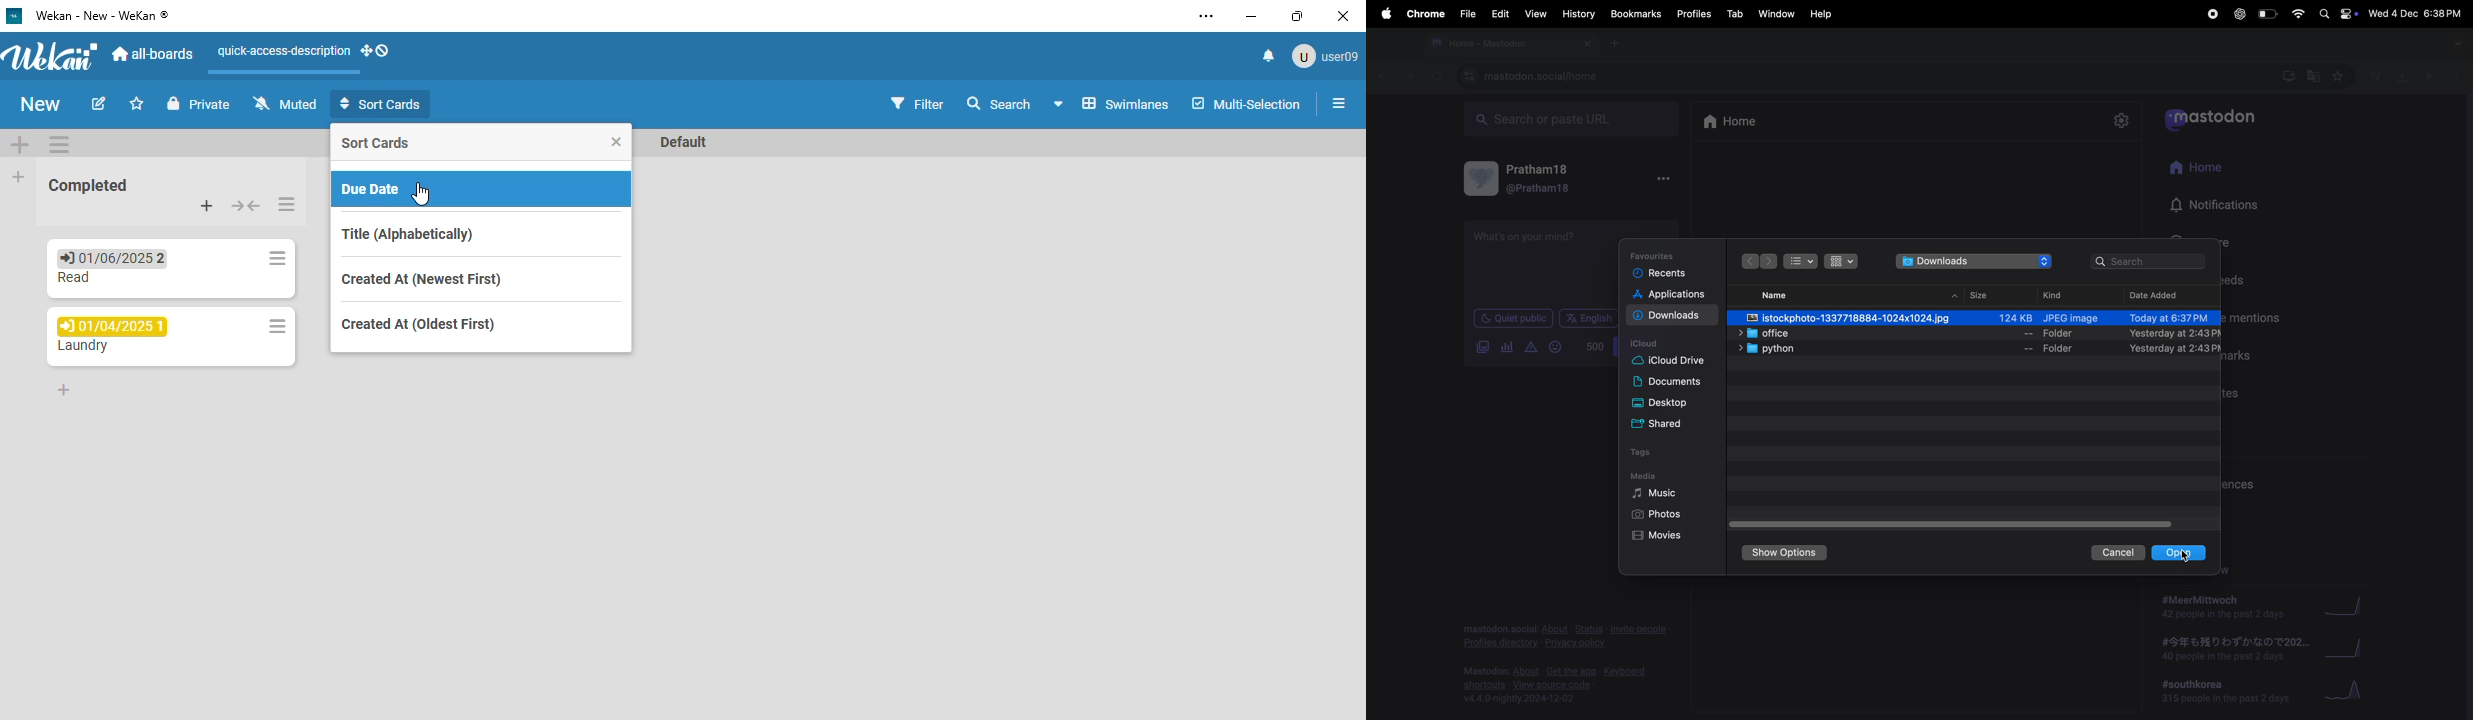  I want to click on New, so click(38, 105).